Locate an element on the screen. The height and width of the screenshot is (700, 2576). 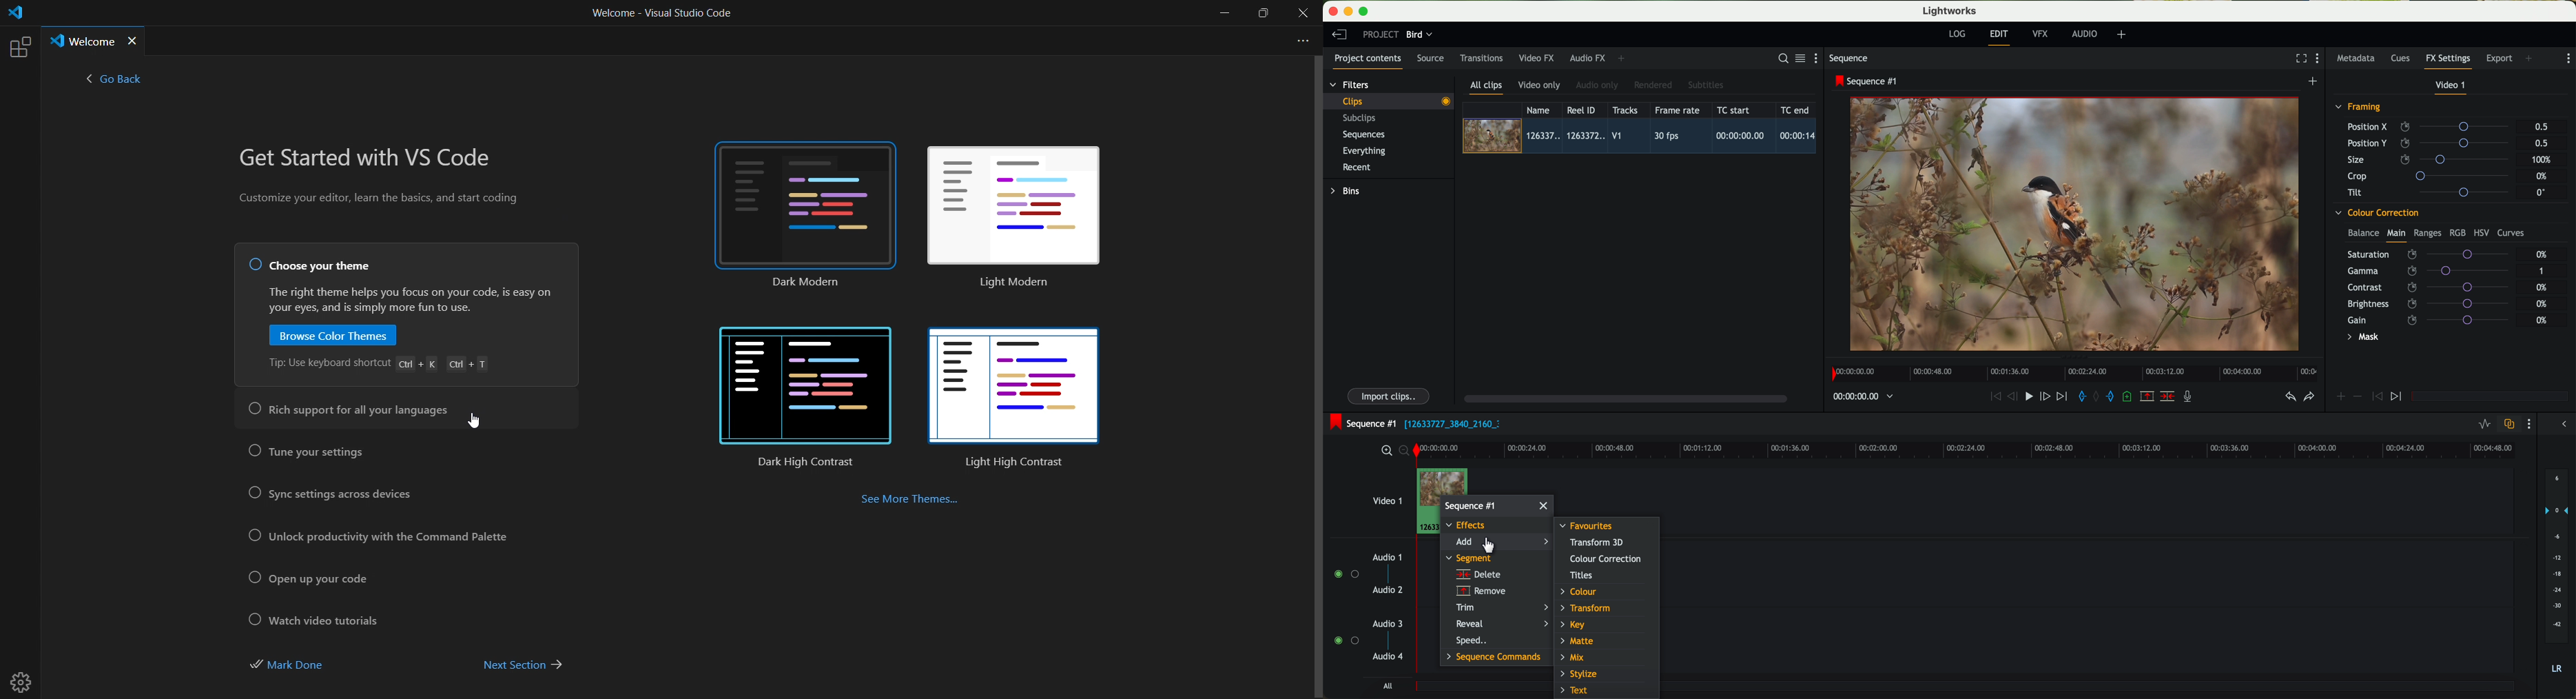
rewind is located at coordinates (1995, 397).